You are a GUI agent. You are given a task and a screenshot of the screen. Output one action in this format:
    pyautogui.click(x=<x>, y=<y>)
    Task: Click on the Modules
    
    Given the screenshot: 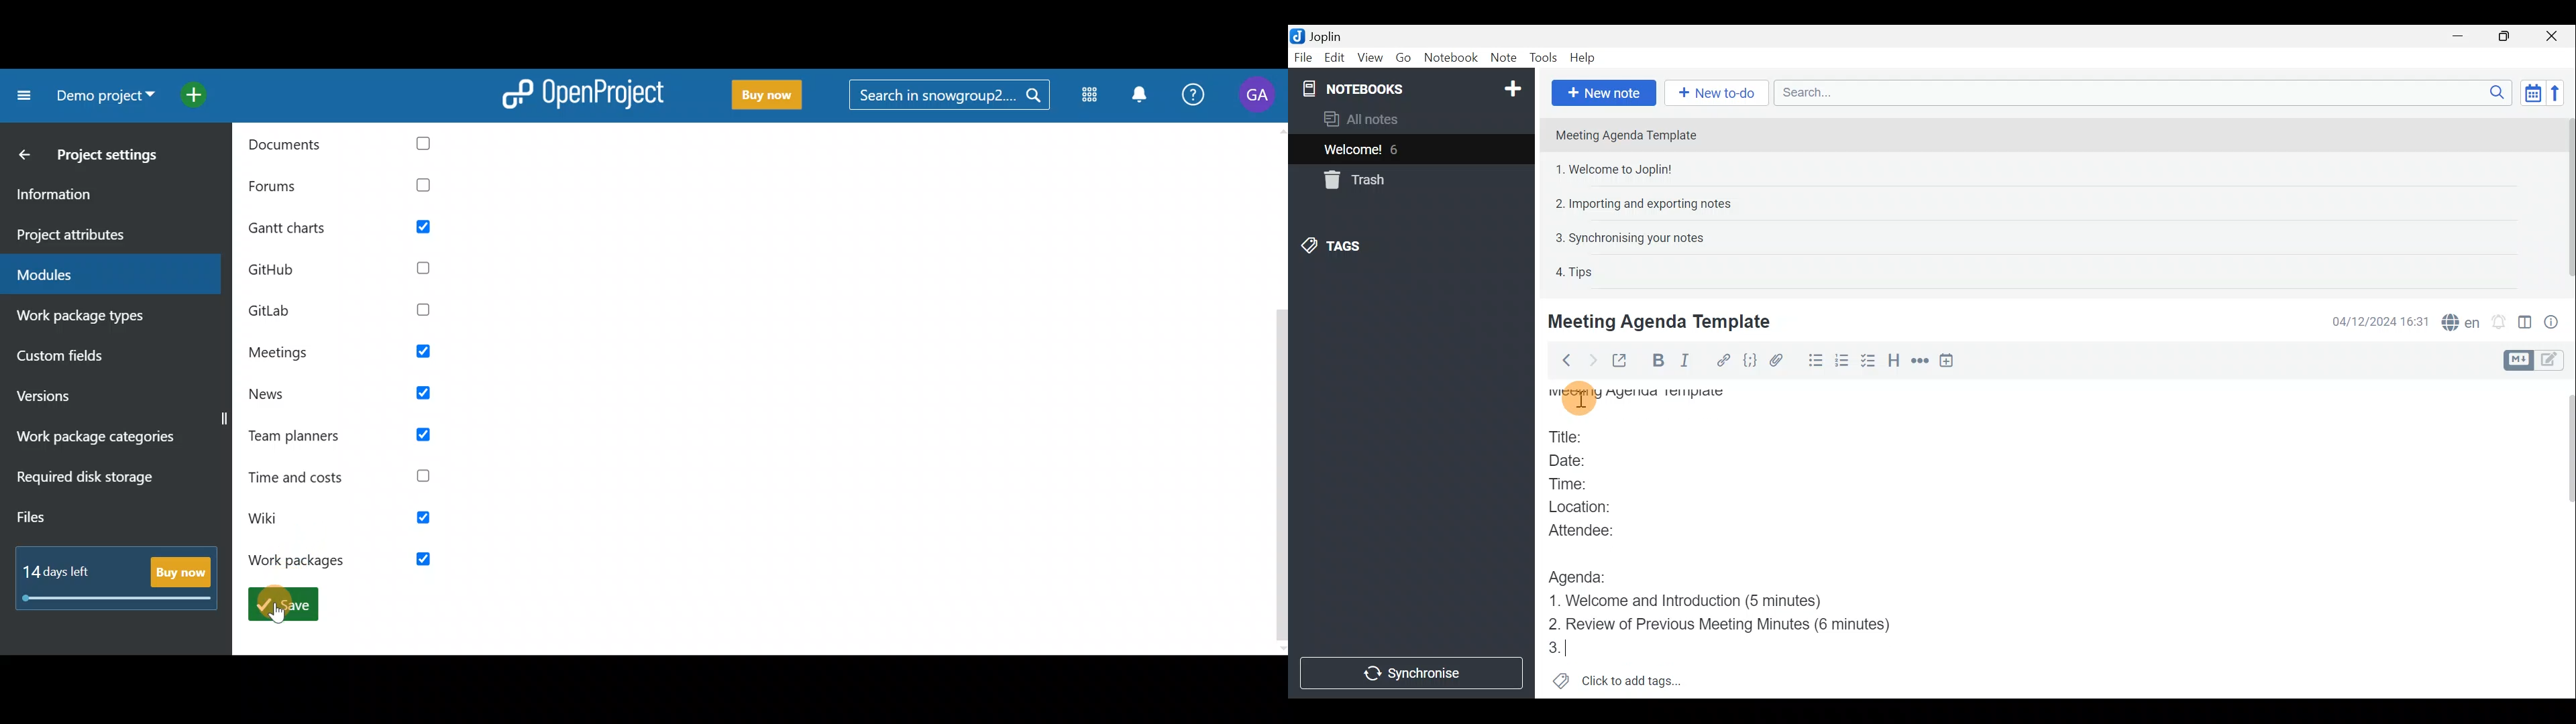 What is the action you would take?
    pyautogui.click(x=1091, y=95)
    